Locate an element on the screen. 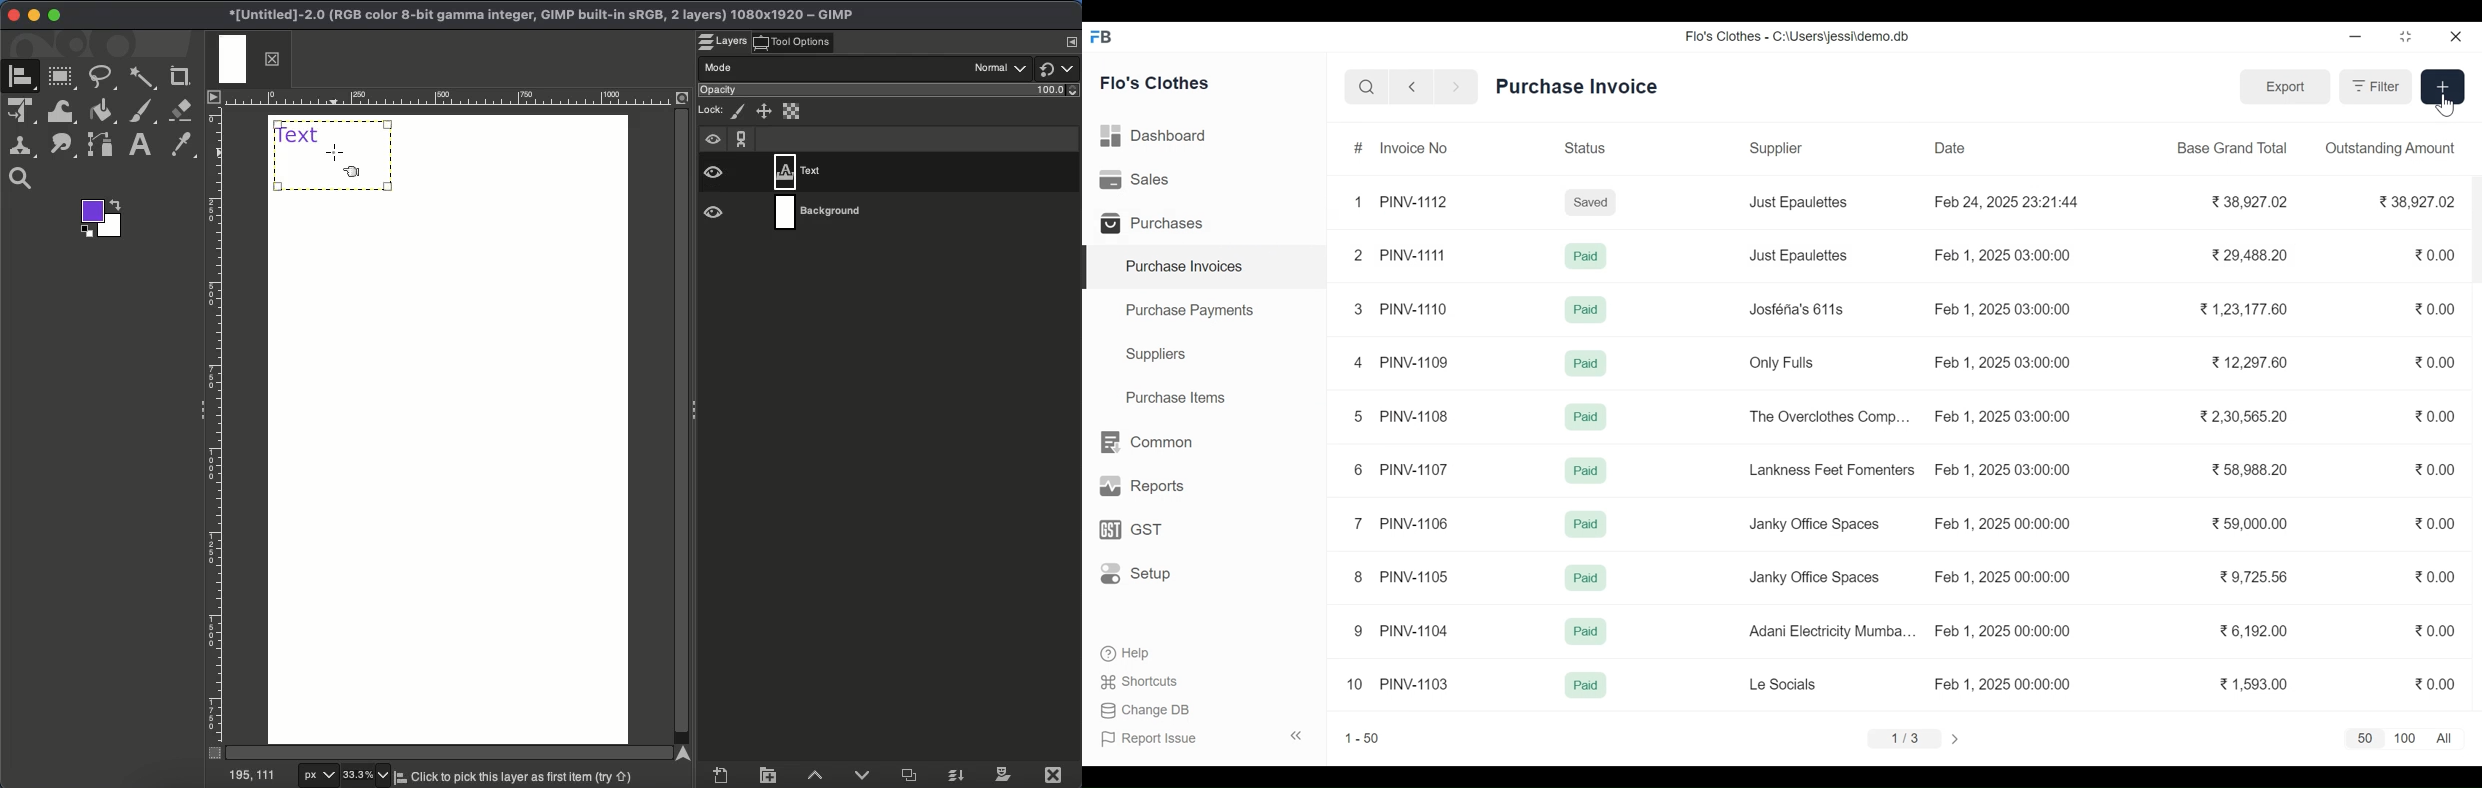  Purchase Payments is located at coordinates (1189, 309).